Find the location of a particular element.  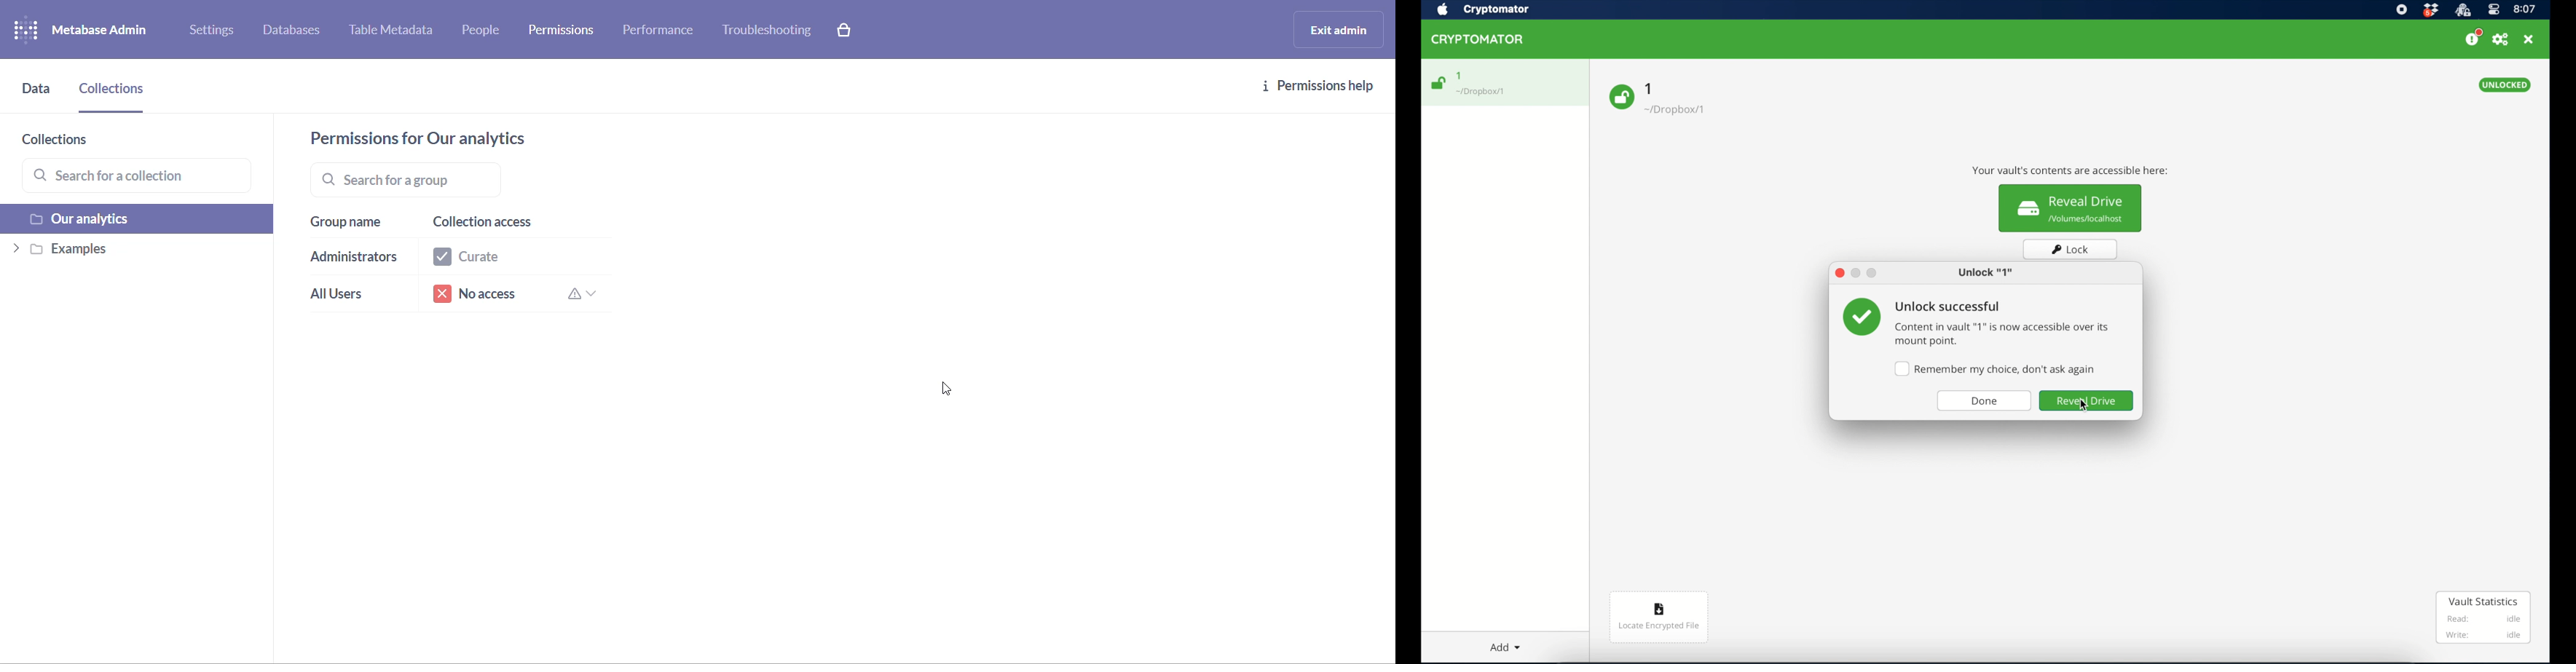

close is located at coordinates (2529, 39).